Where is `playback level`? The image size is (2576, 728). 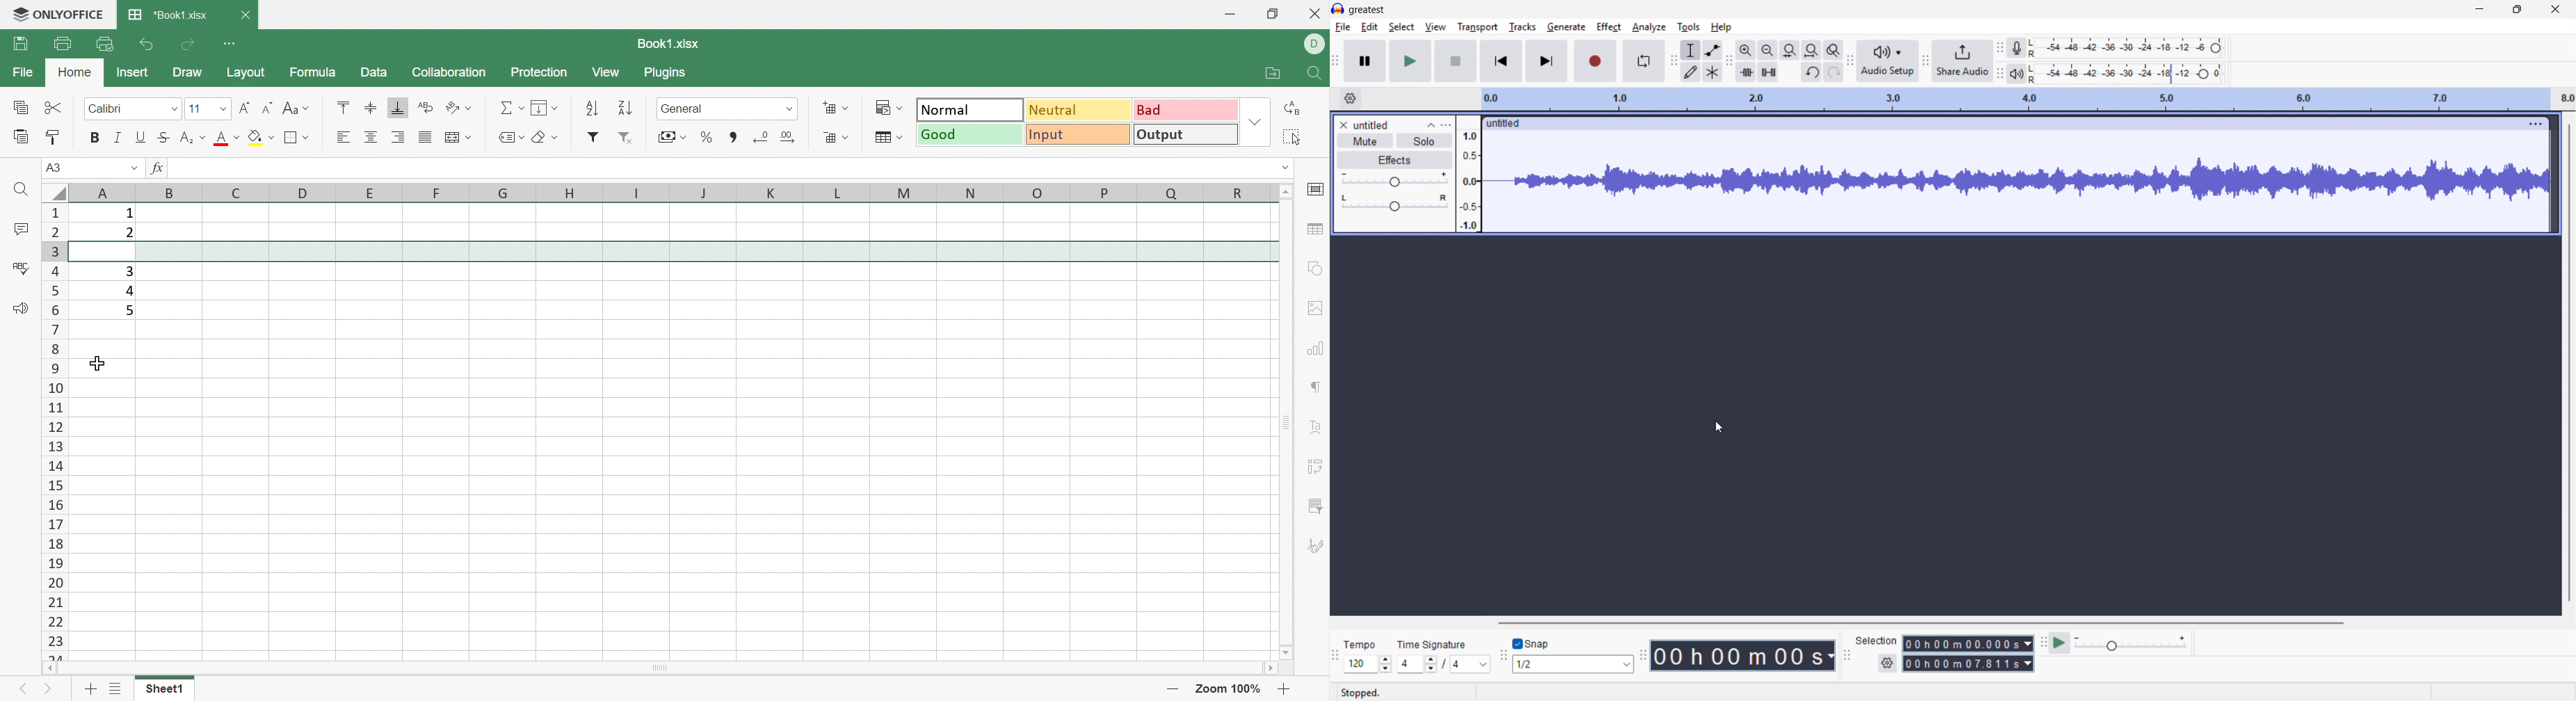
playback level is located at coordinates (2129, 73).